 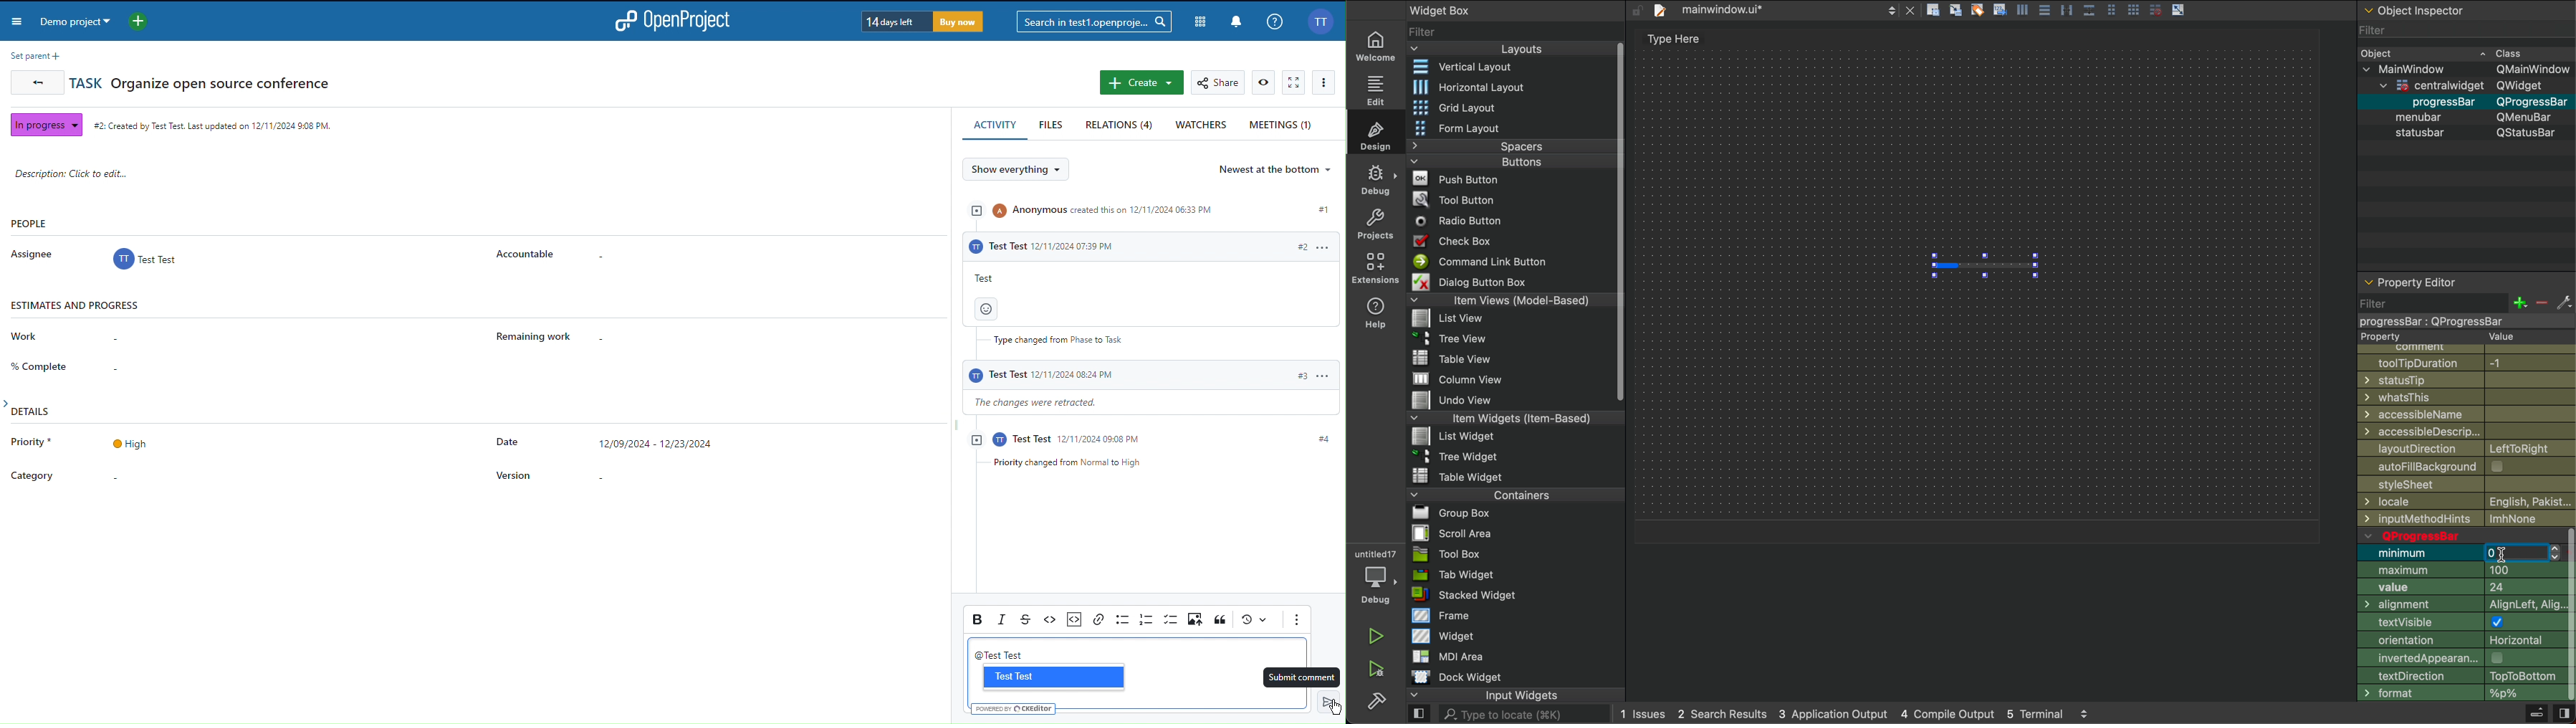 What do you see at coordinates (1498, 595) in the screenshot?
I see `Stack Widget` at bounding box center [1498, 595].